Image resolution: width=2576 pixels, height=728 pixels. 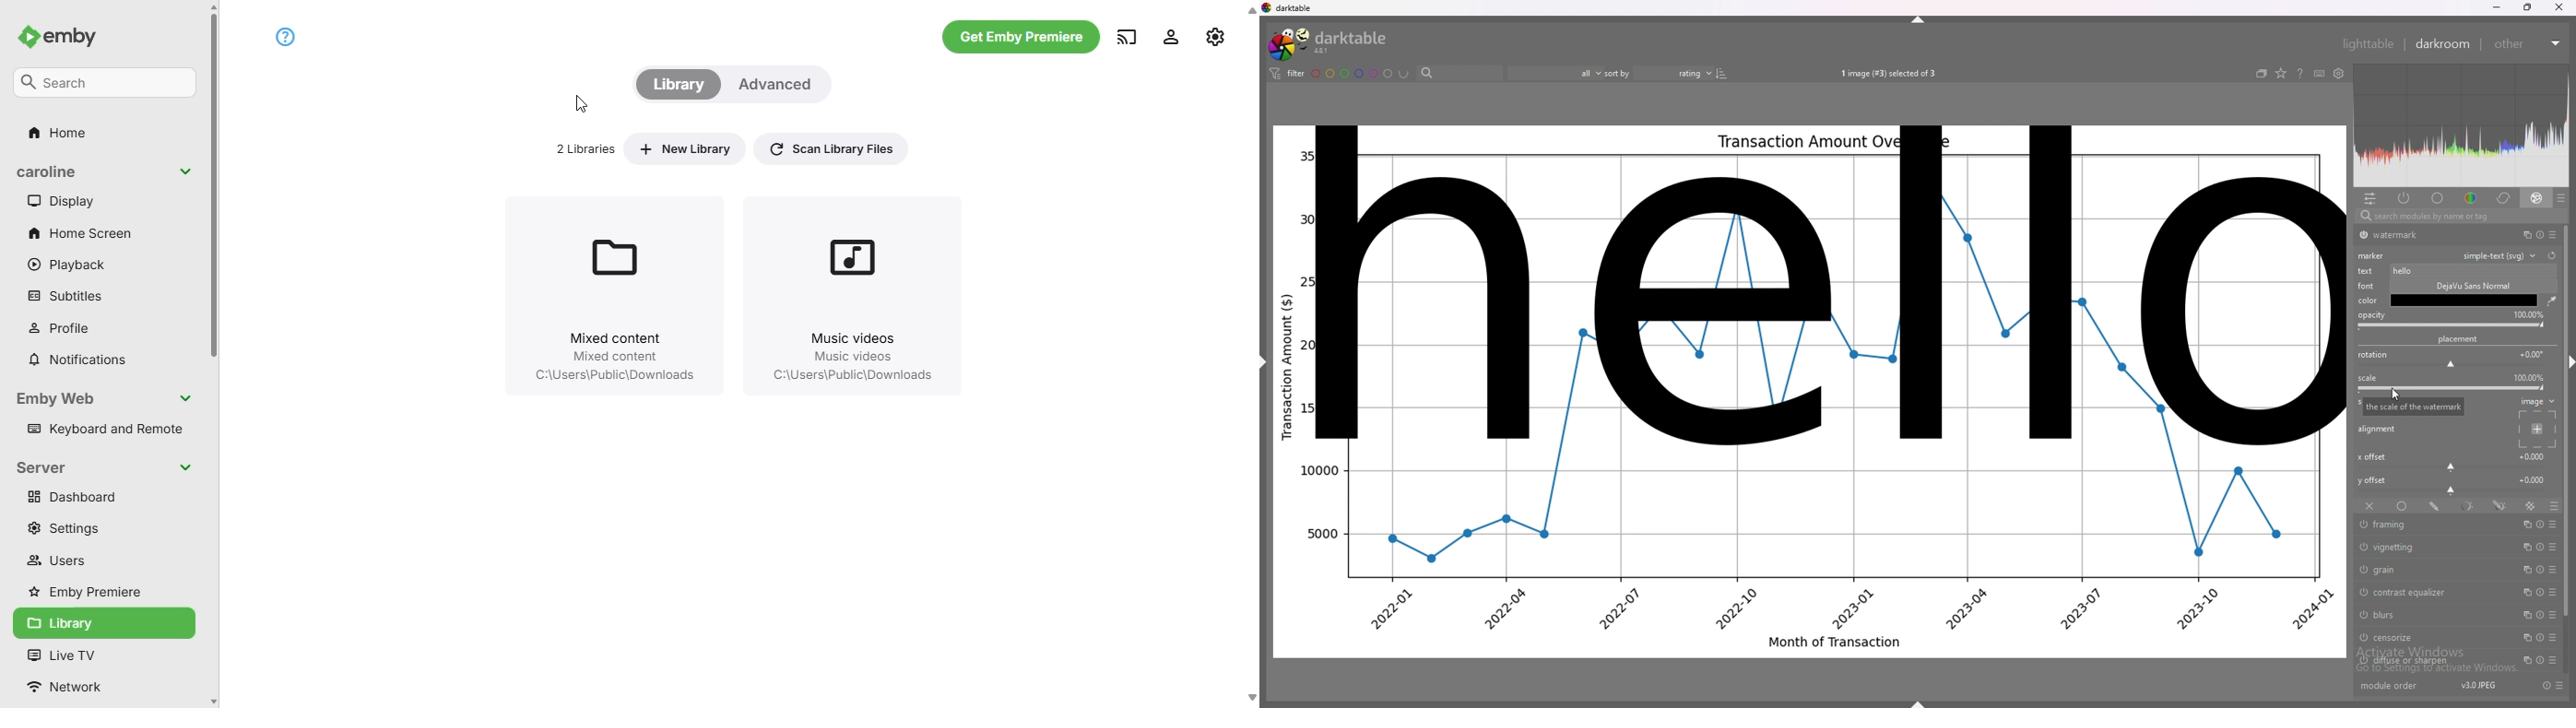 What do you see at coordinates (2502, 506) in the screenshot?
I see `drawn and parametric mask` at bounding box center [2502, 506].